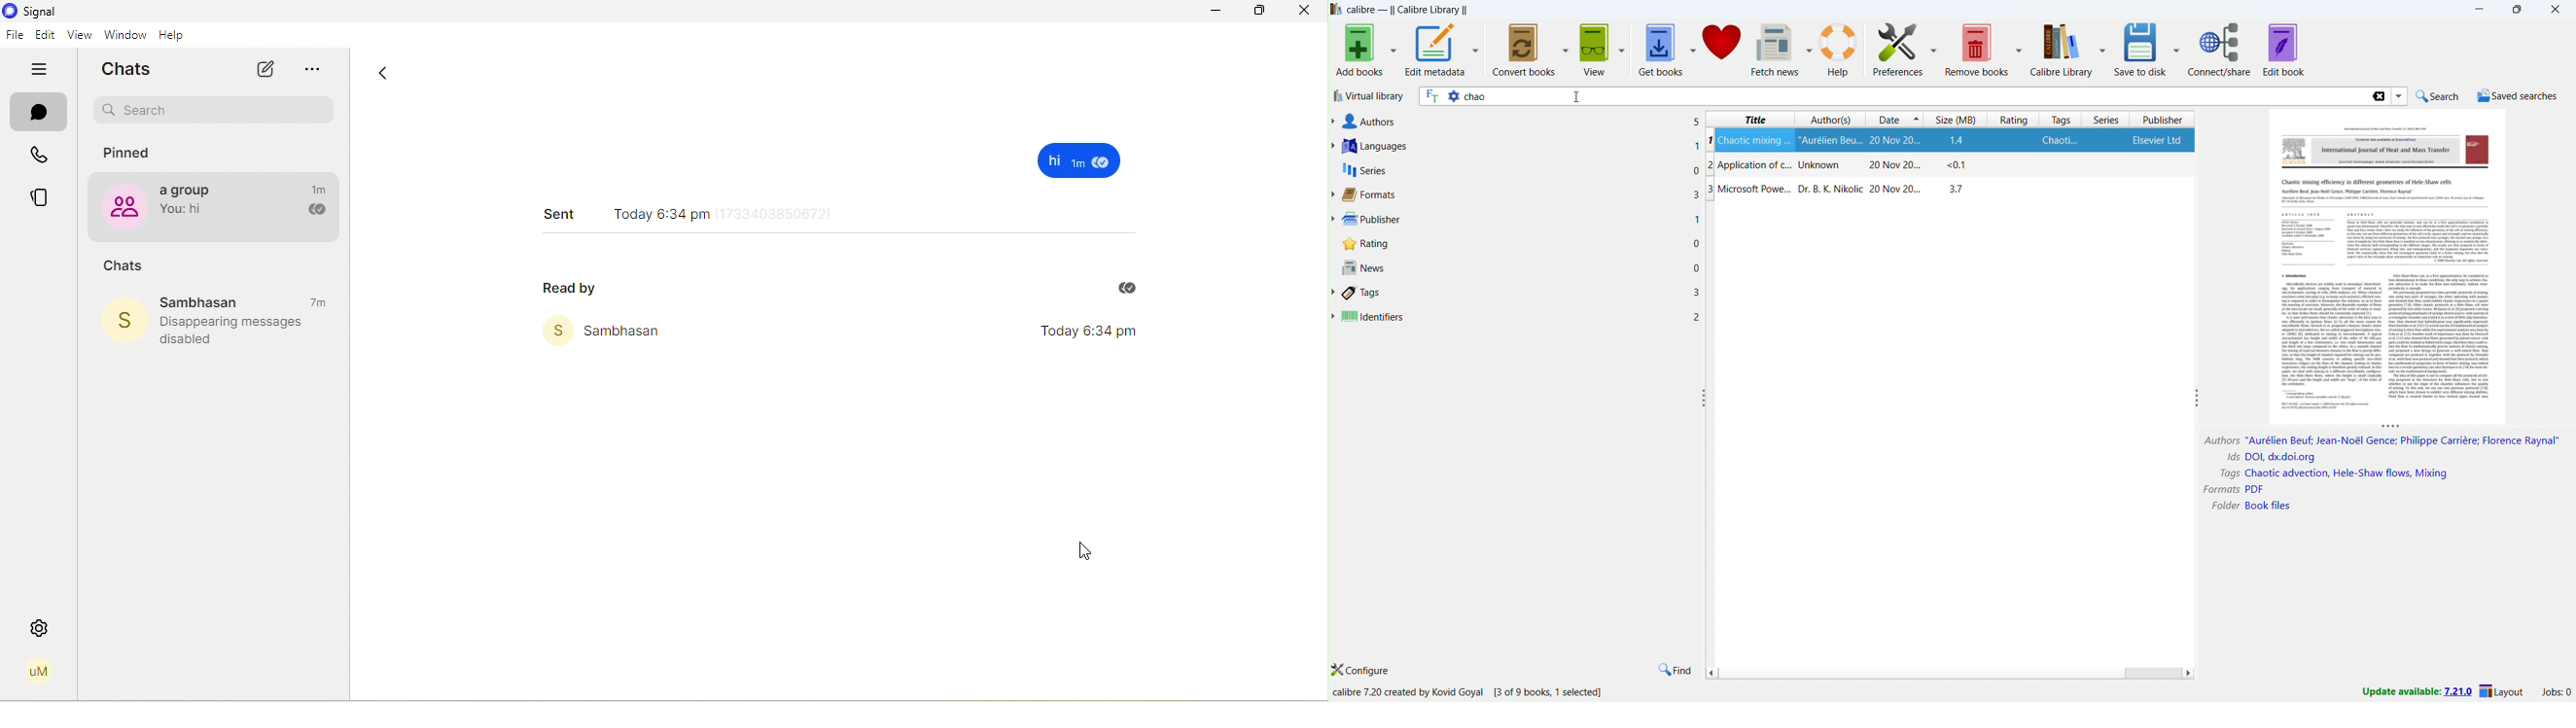 The height and width of the screenshot is (728, 2576). Describe the element at coordinates (40, 115) in the screenshot. I see `chat` at that location.